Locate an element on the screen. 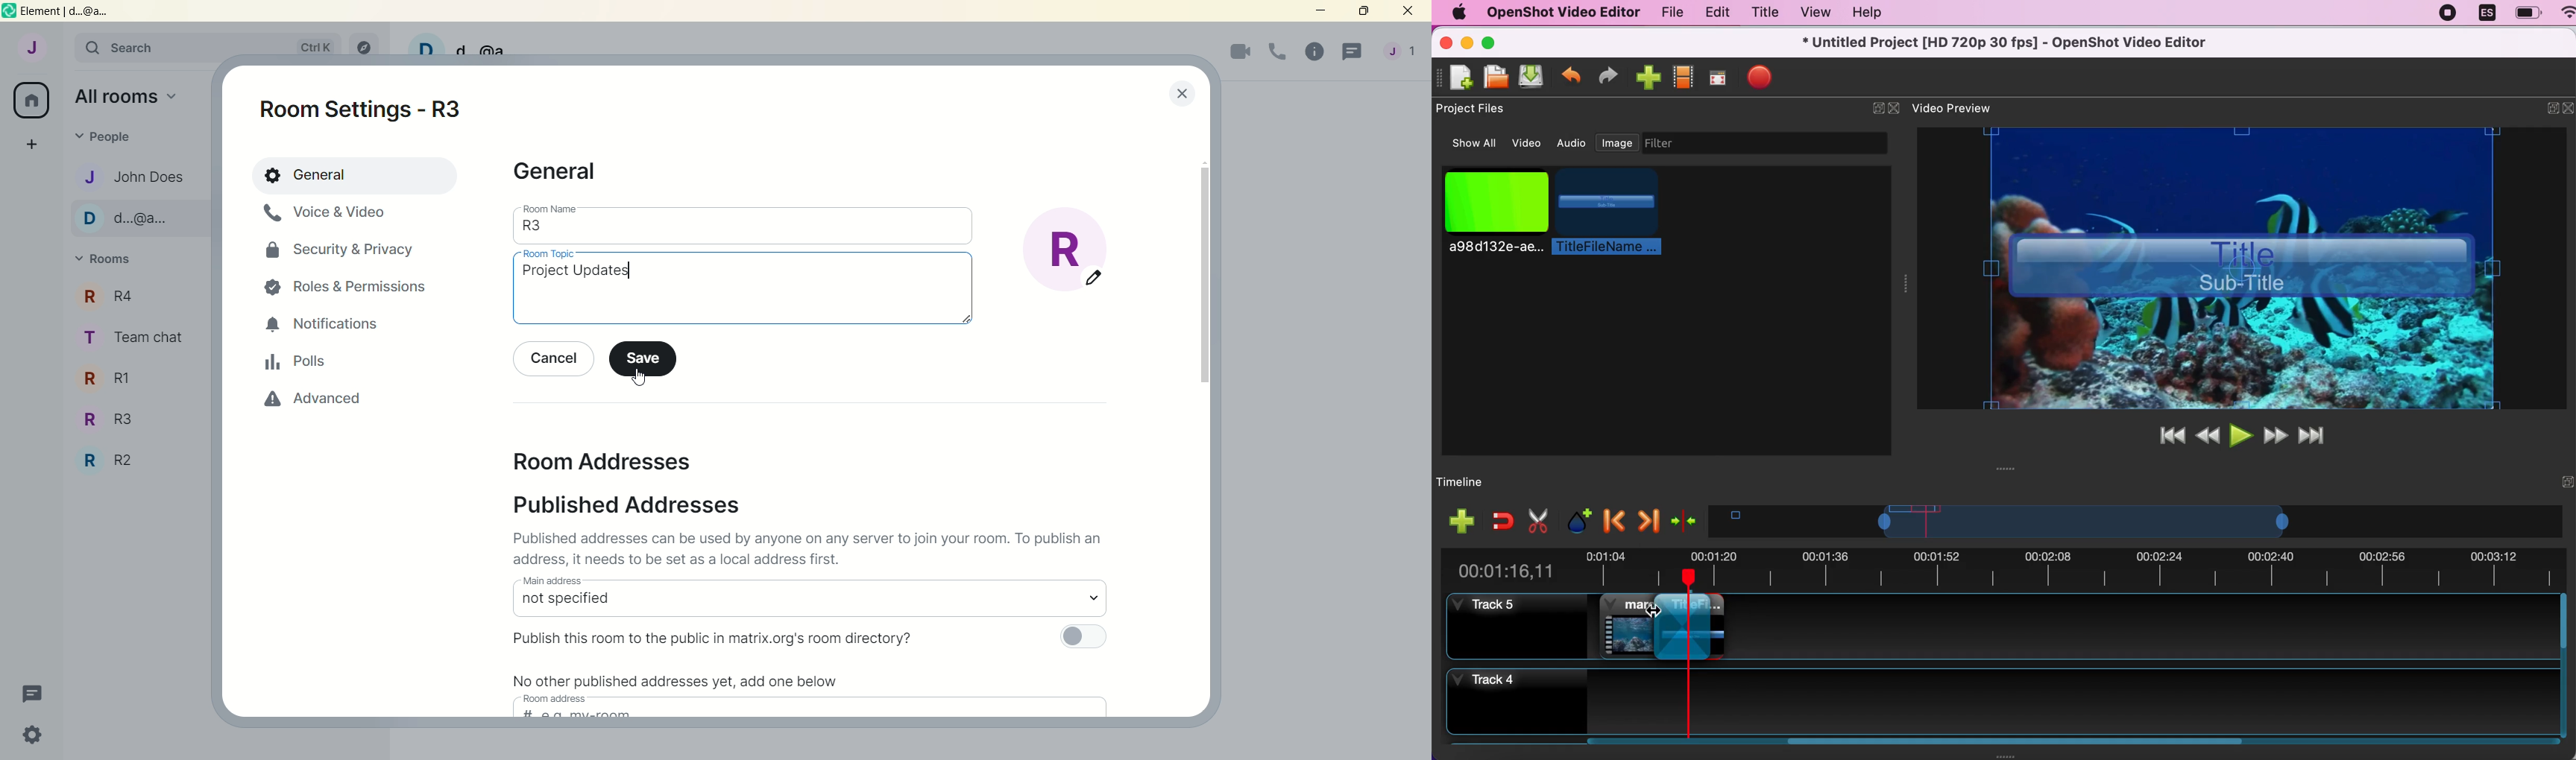 The width and height of the screenshot is (2576, 784). rewind is located at coordinates (2208, 434).